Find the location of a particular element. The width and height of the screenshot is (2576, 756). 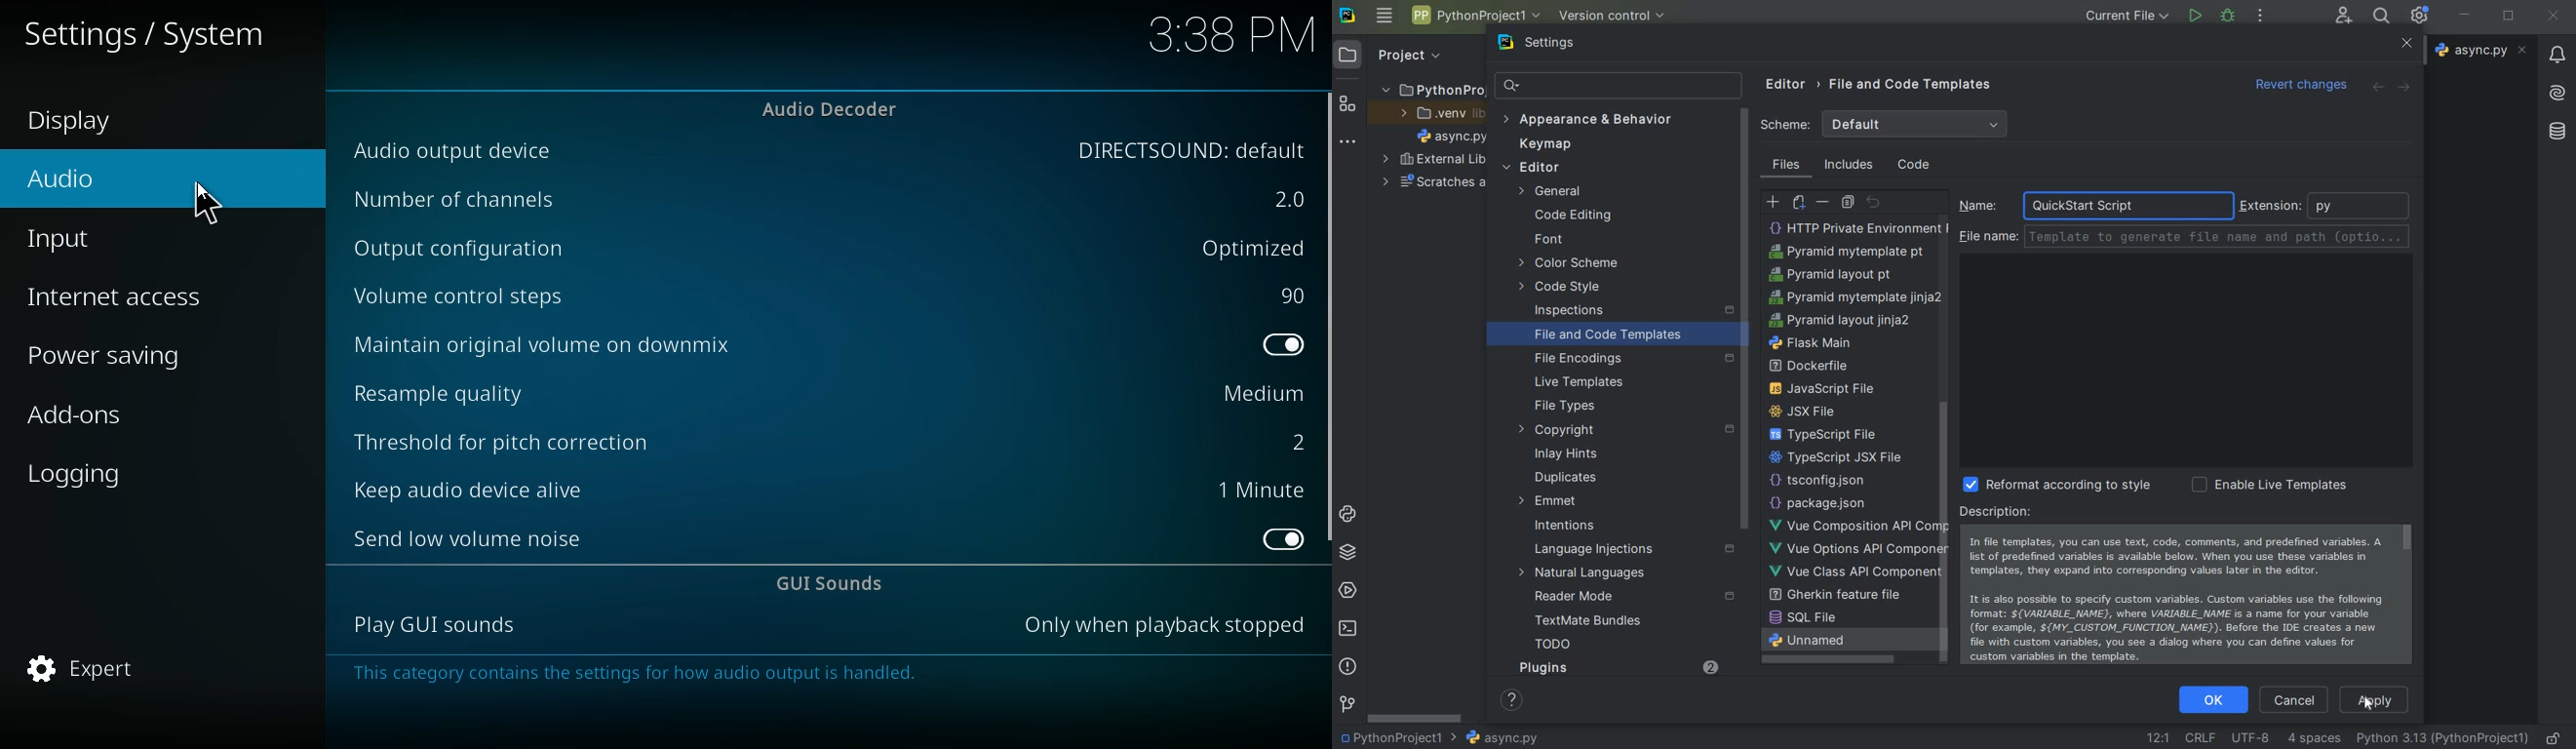

cursor is located at coordinates (212, 202).